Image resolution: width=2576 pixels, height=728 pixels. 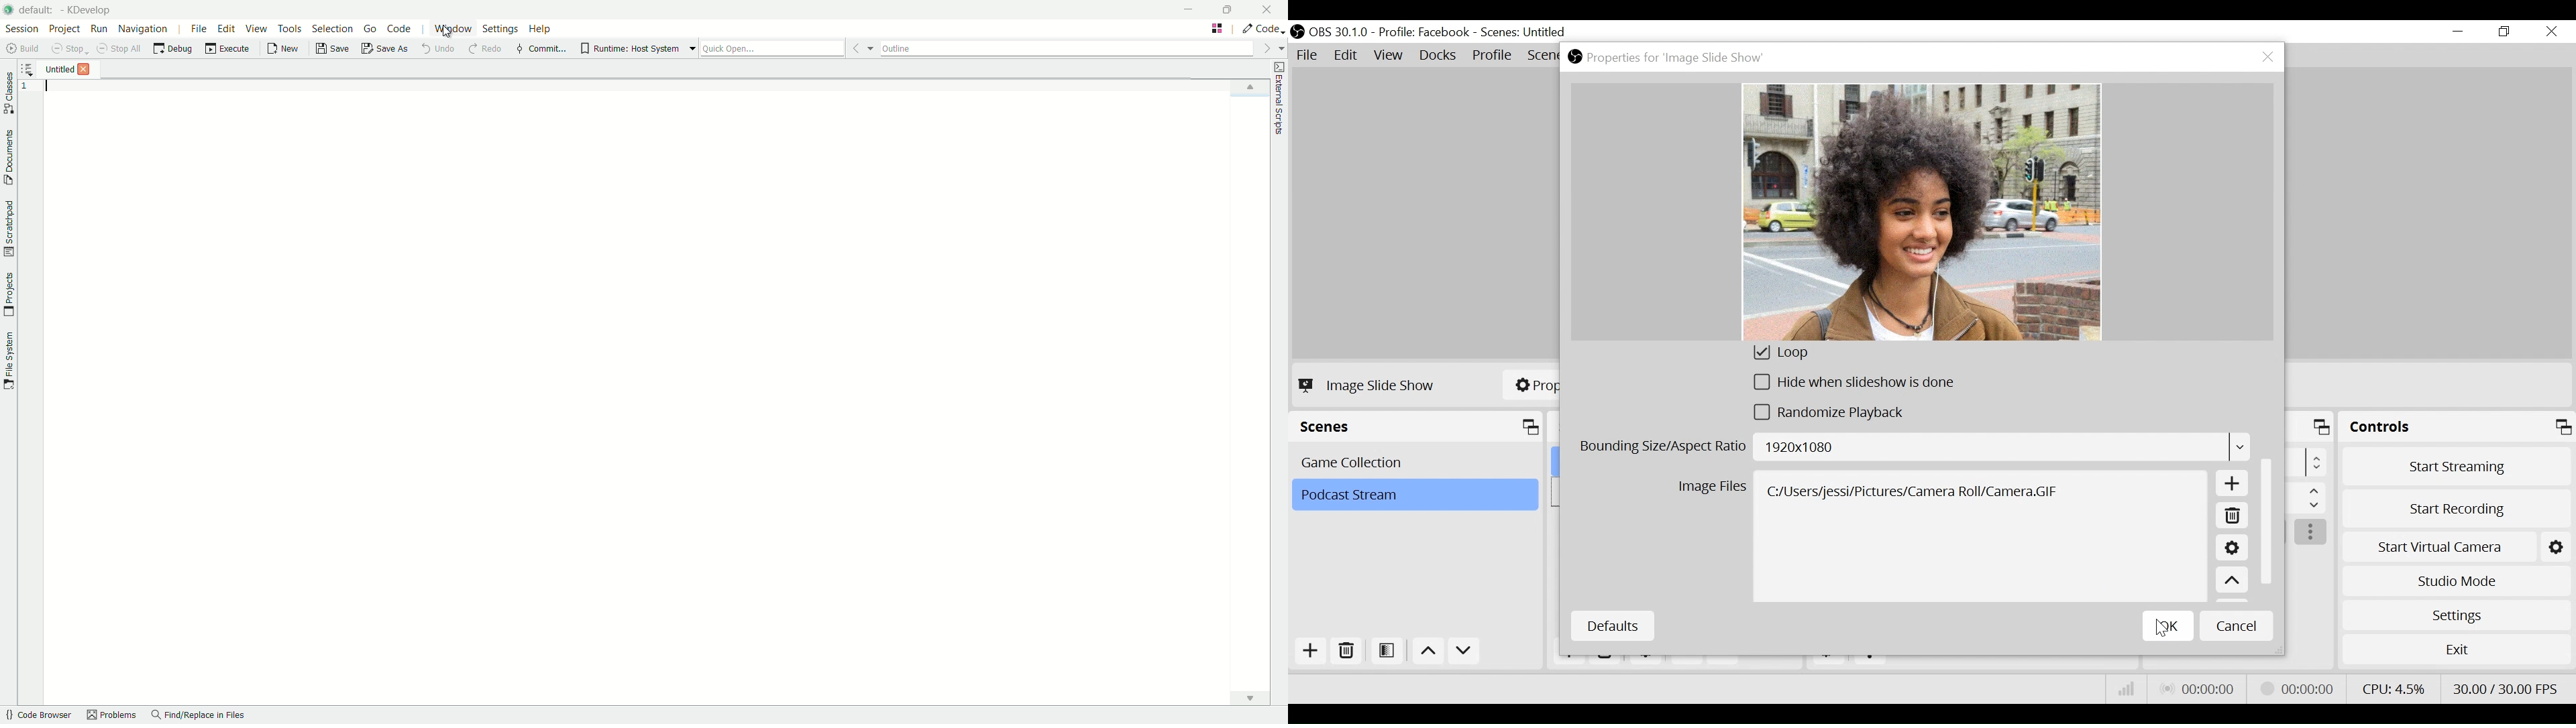 I want to click on Properties for Image Slideshow, so click(x=1670, y=58).